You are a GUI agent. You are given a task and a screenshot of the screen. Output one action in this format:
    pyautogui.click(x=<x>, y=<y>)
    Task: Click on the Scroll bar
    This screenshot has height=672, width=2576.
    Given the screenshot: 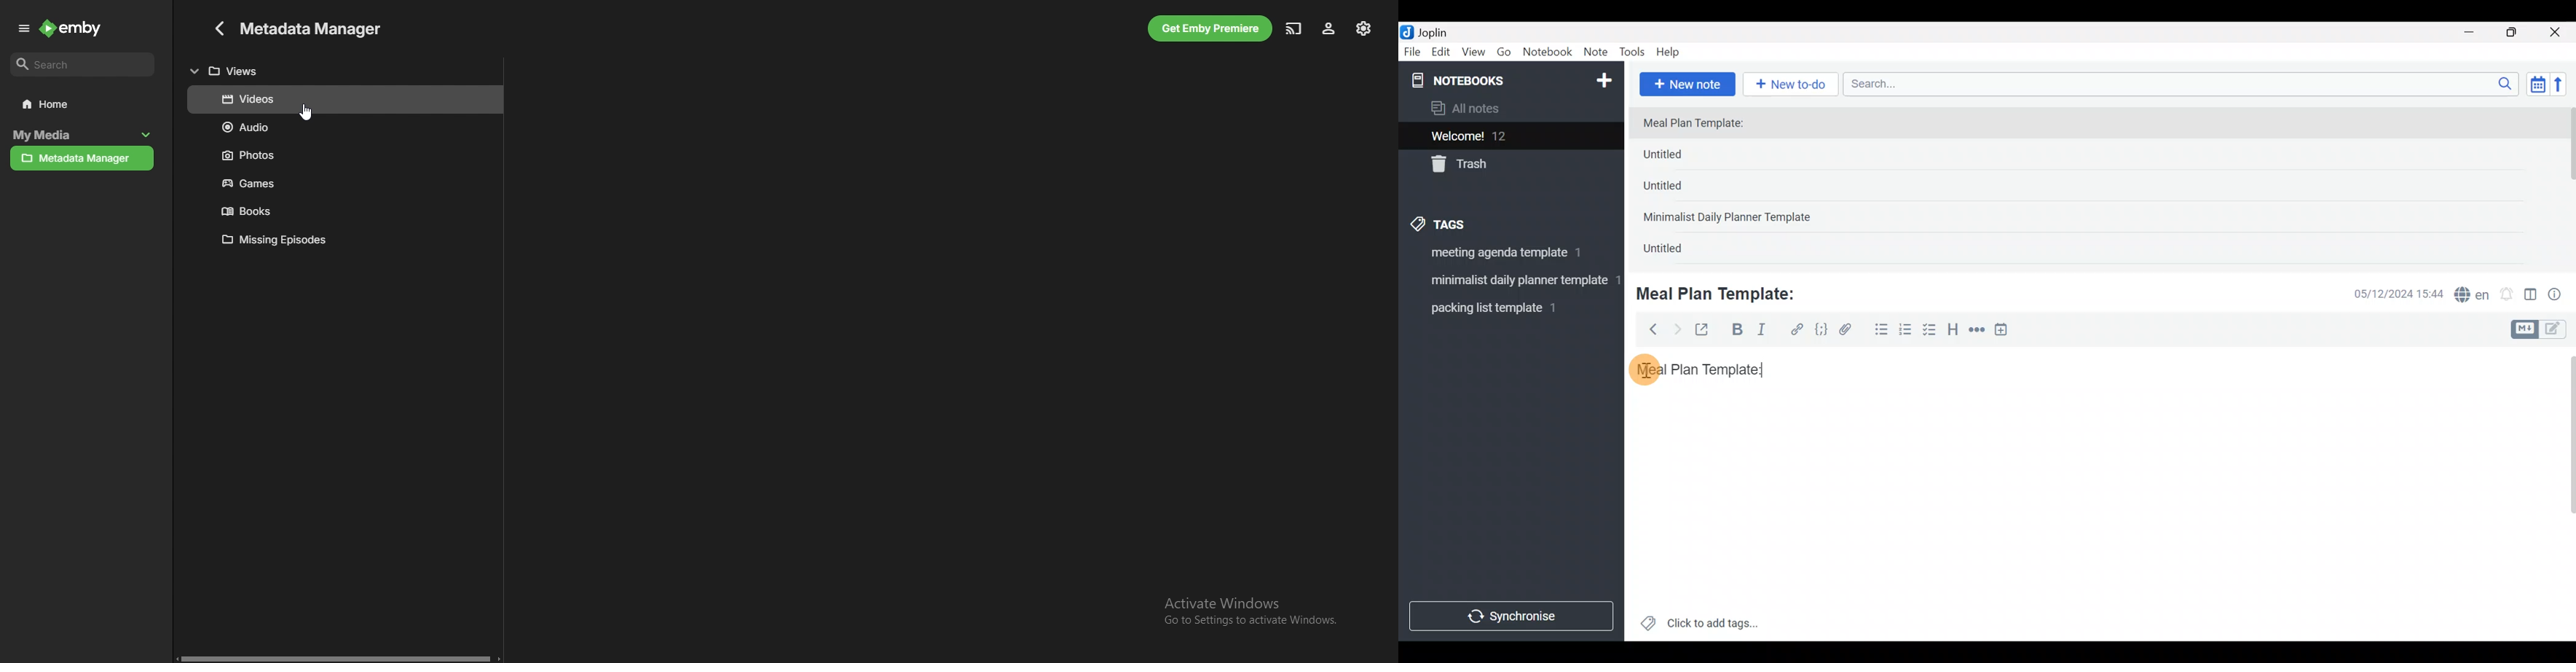 What is the action you would take?
    pyautogui.click(x=2569, y=185)
    